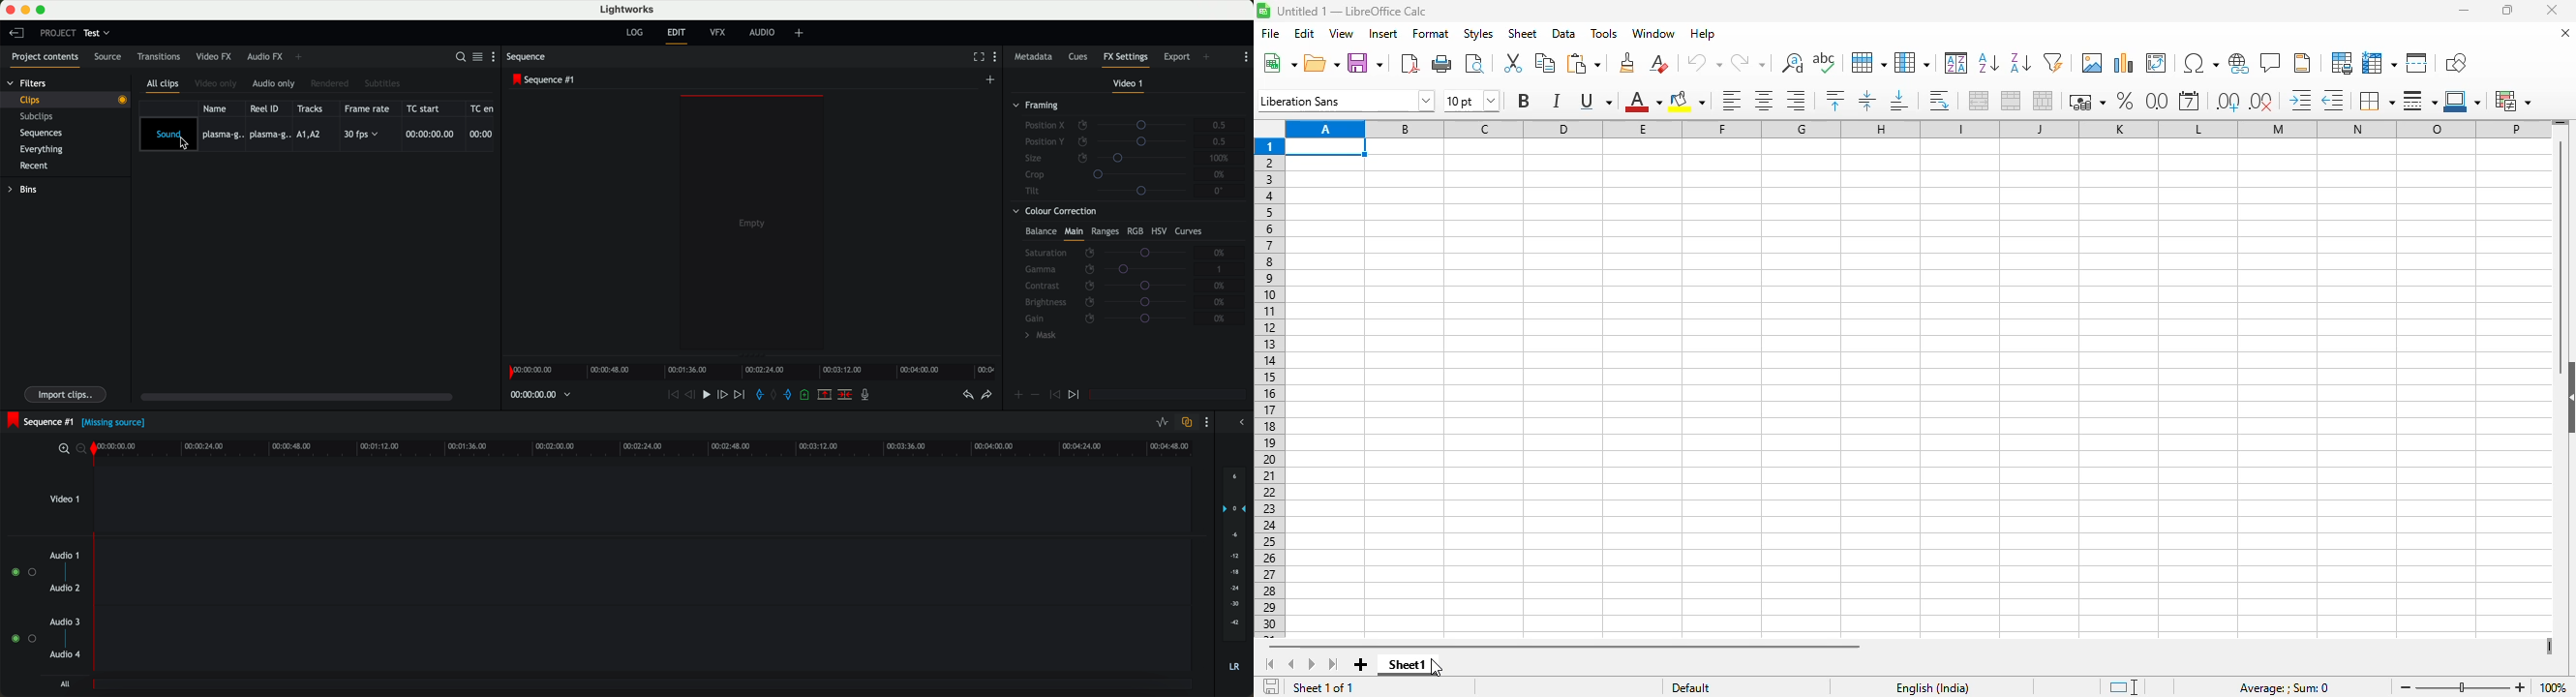  Describe the element at coordinates (650, 448) in the screenshot. I see `timeline` at that location.